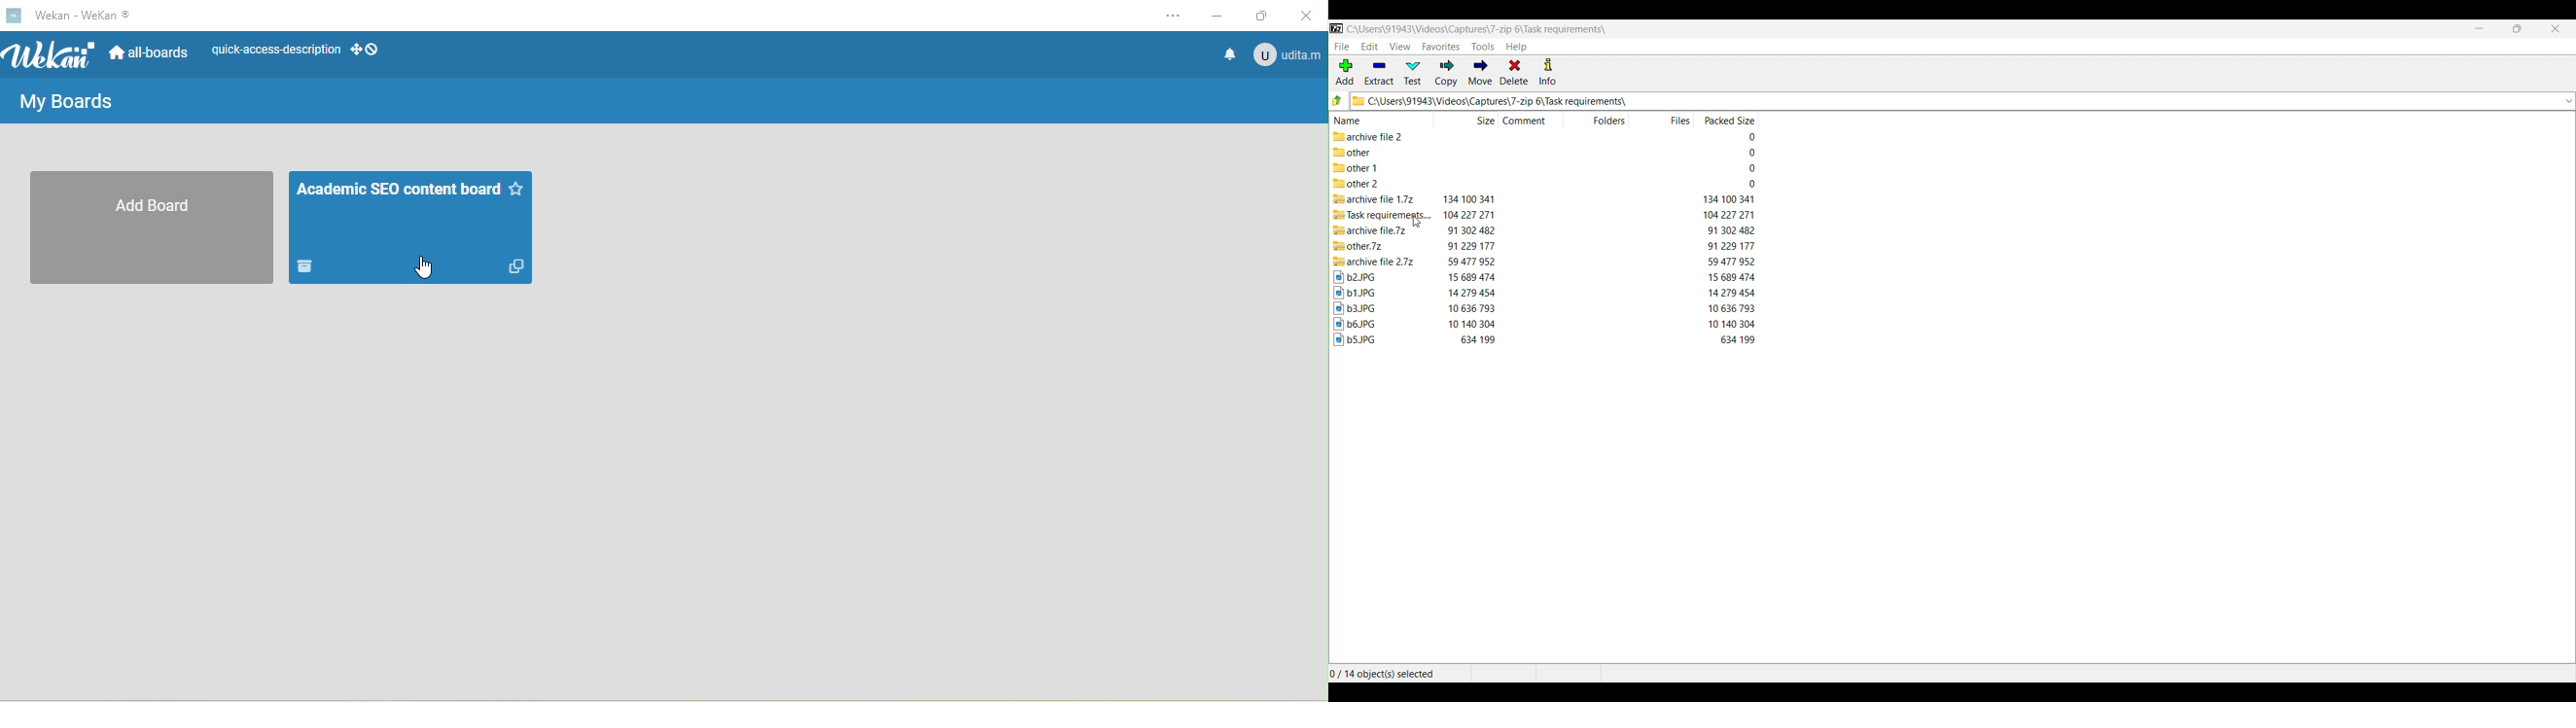 The height and width of the screenshot is (728, 2576). Describe the element at coordinates (1514, 72) in the screenshot. I see `Delete` at that location.